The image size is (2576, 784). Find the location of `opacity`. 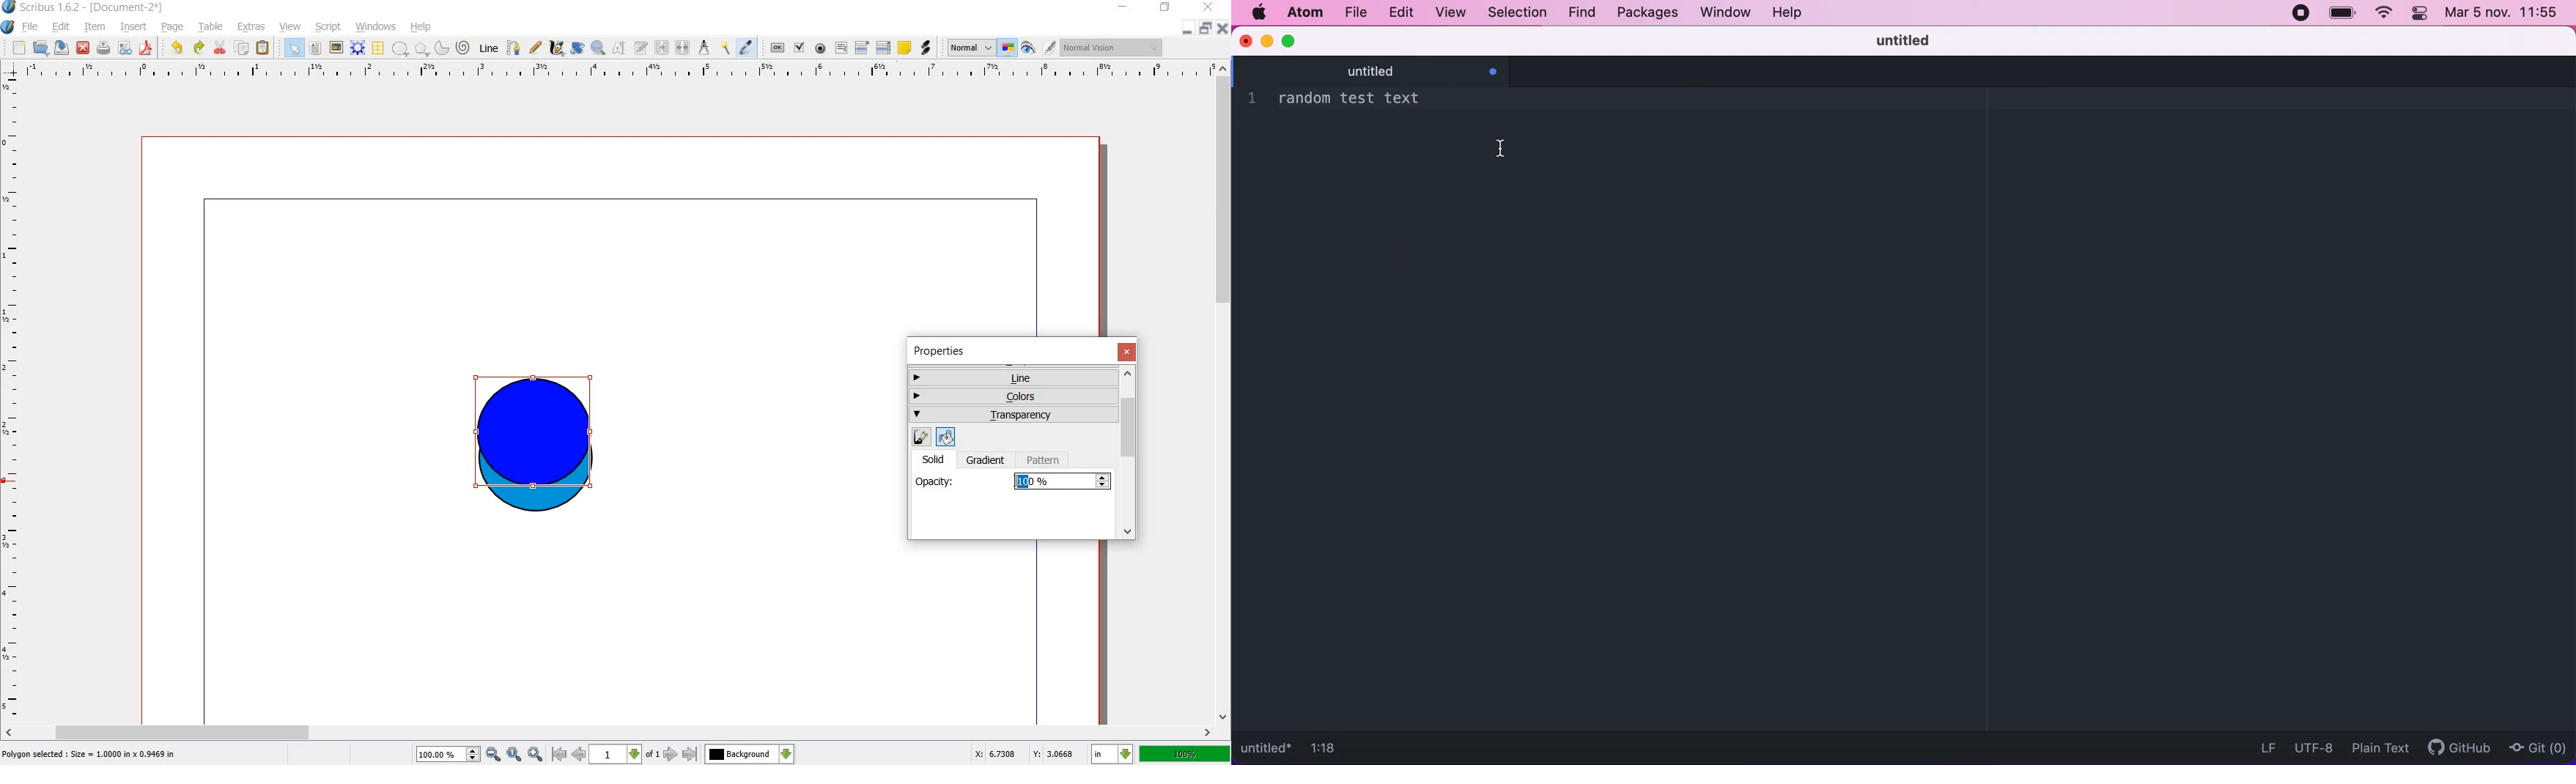

opacity is located at coordinates (935, 480).